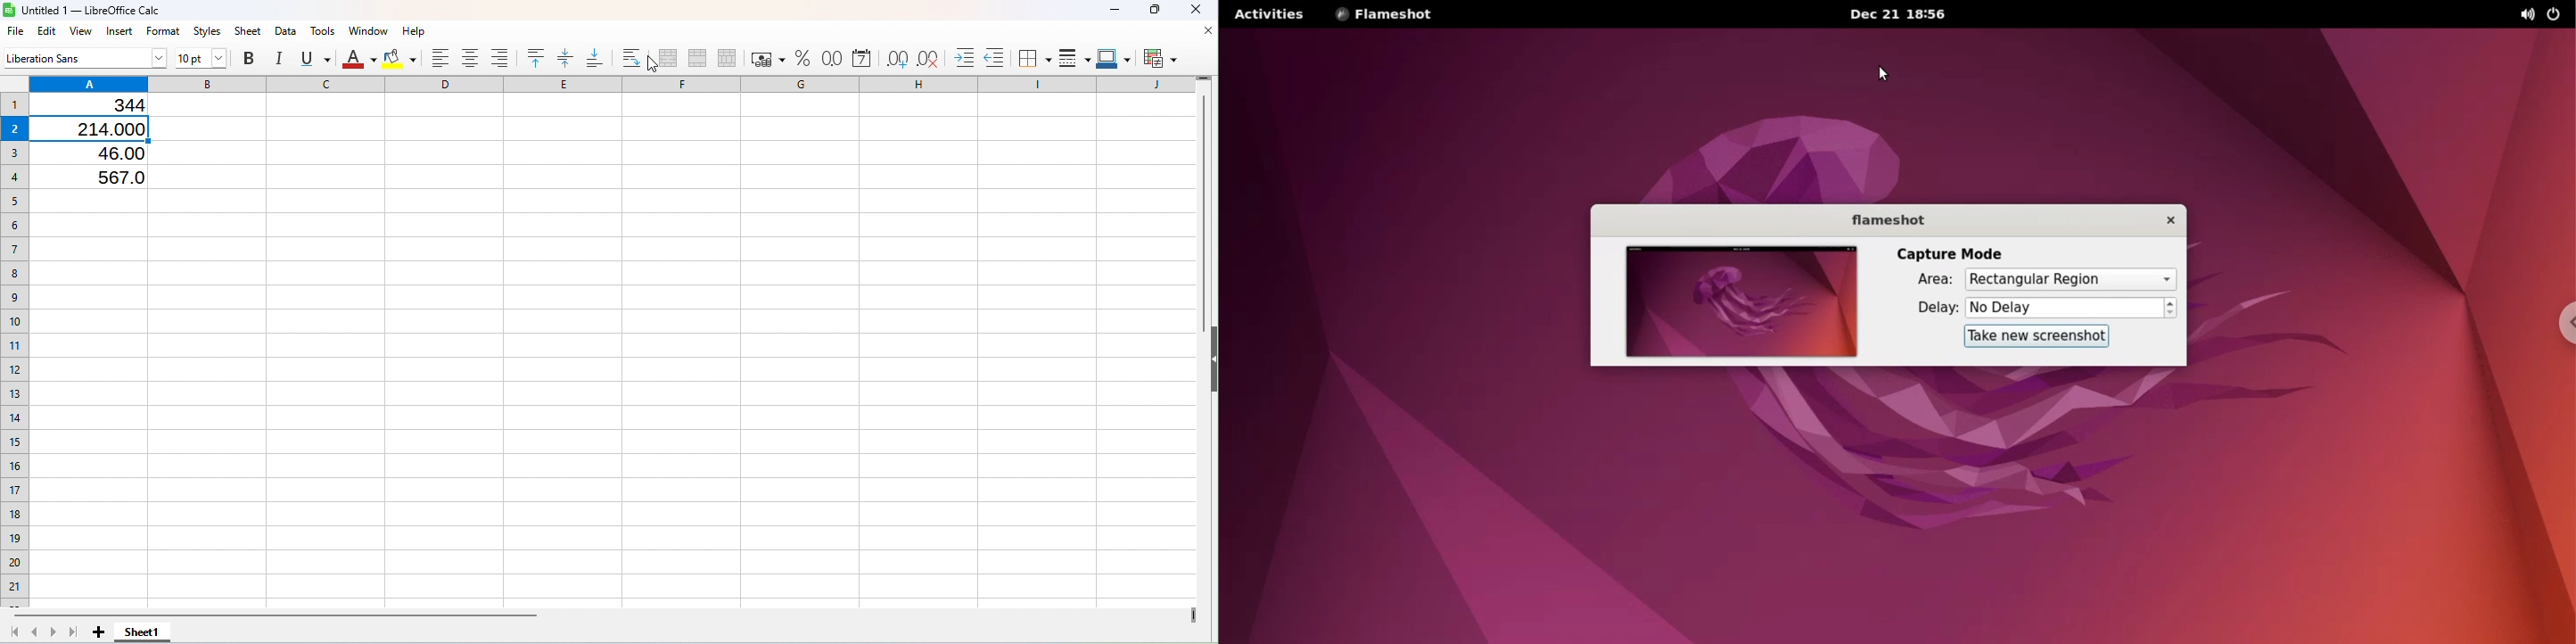 The height and width of the screenshot is (644, 2576). Describe the element at coordinates (1901, 16) in the screenshot. I see `Dec 21 18:56` at that location.